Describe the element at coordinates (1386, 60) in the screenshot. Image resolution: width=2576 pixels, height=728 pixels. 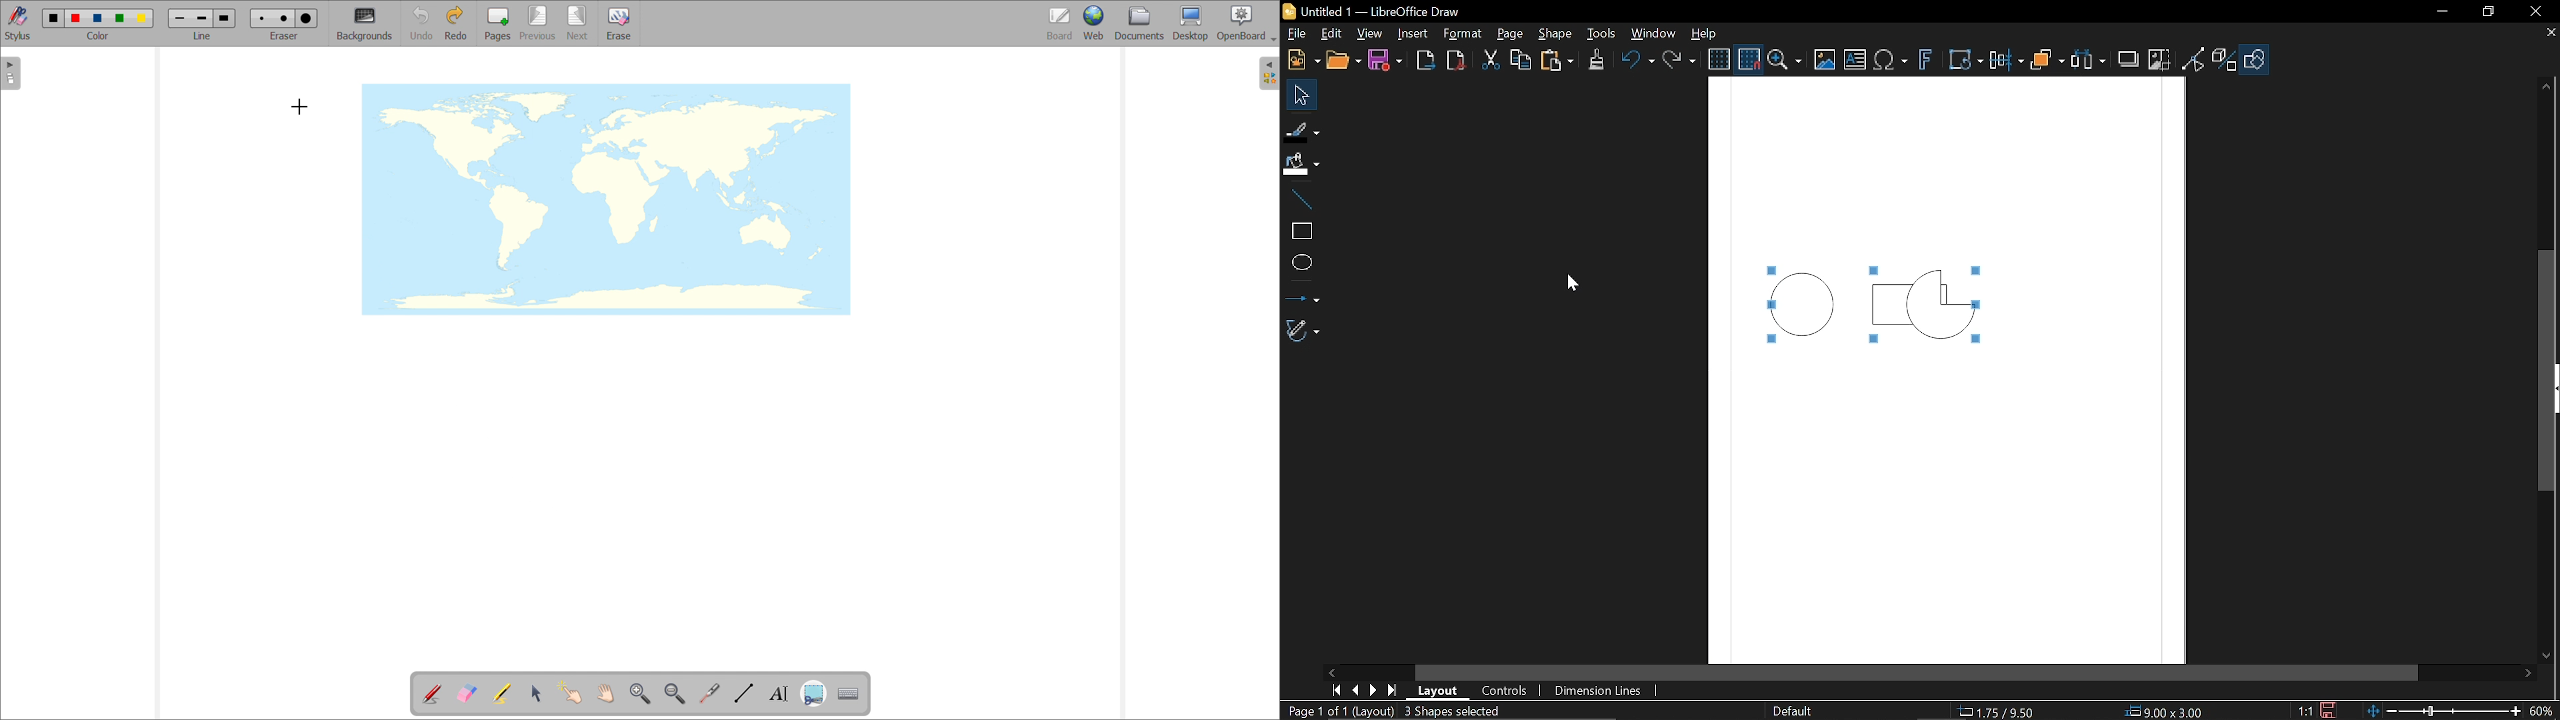
I see `Save` at that location.